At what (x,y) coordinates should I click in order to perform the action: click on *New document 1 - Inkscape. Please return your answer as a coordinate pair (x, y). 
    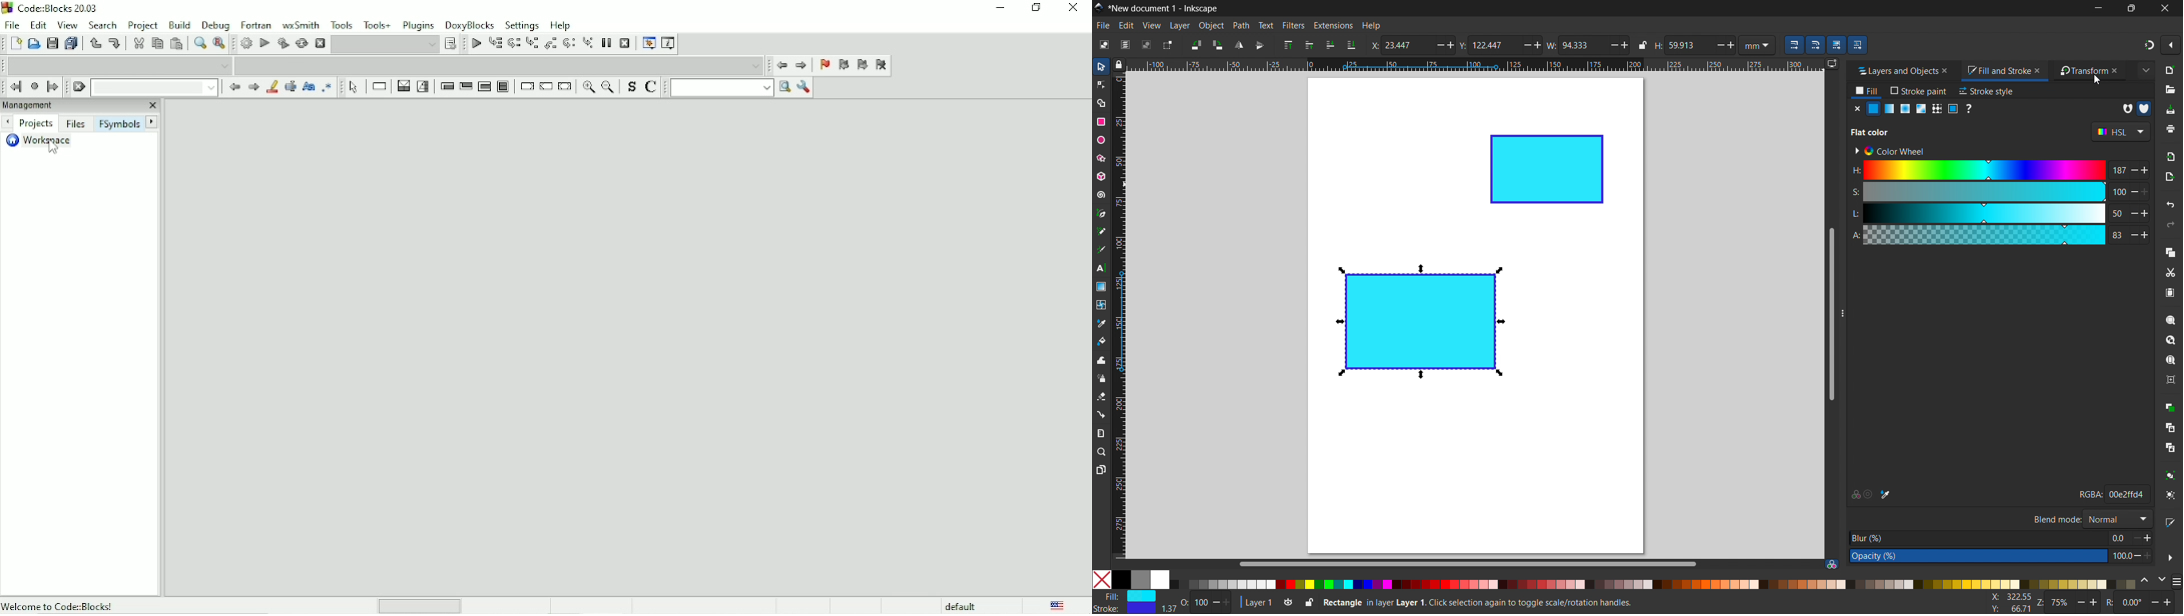
    Looking at the image, I should click on (1164, 9).